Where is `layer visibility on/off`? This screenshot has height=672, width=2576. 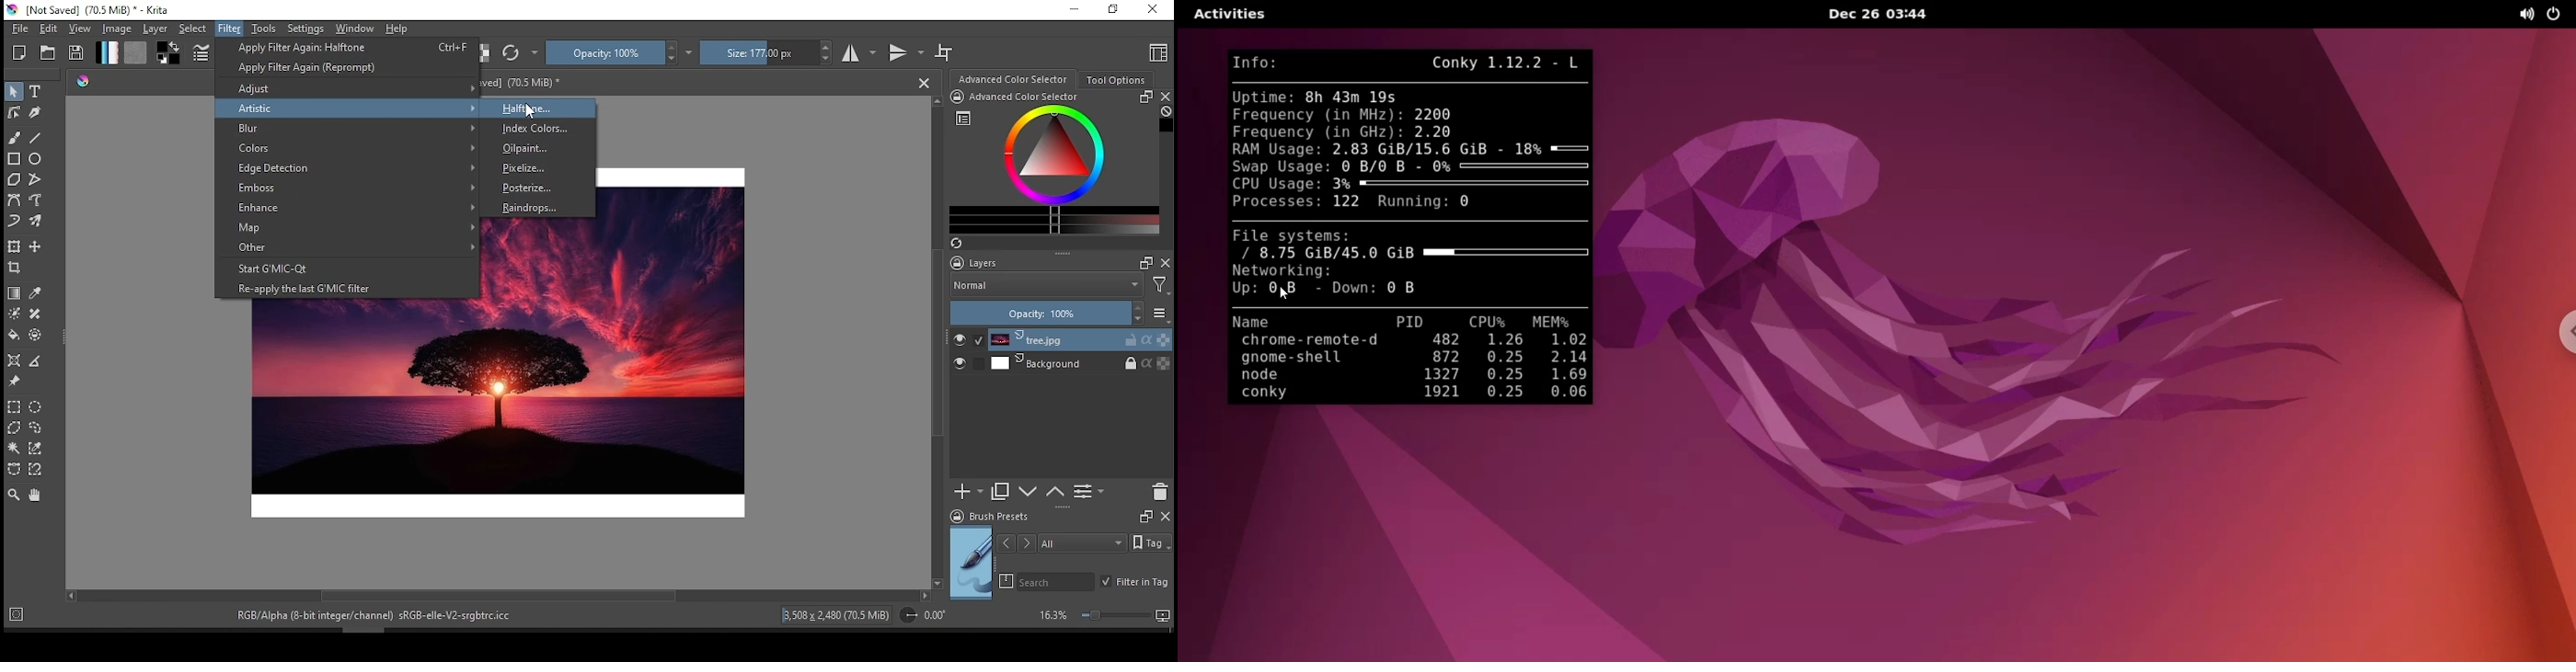 layer visibility on/off is located at coordinates (968, 338).